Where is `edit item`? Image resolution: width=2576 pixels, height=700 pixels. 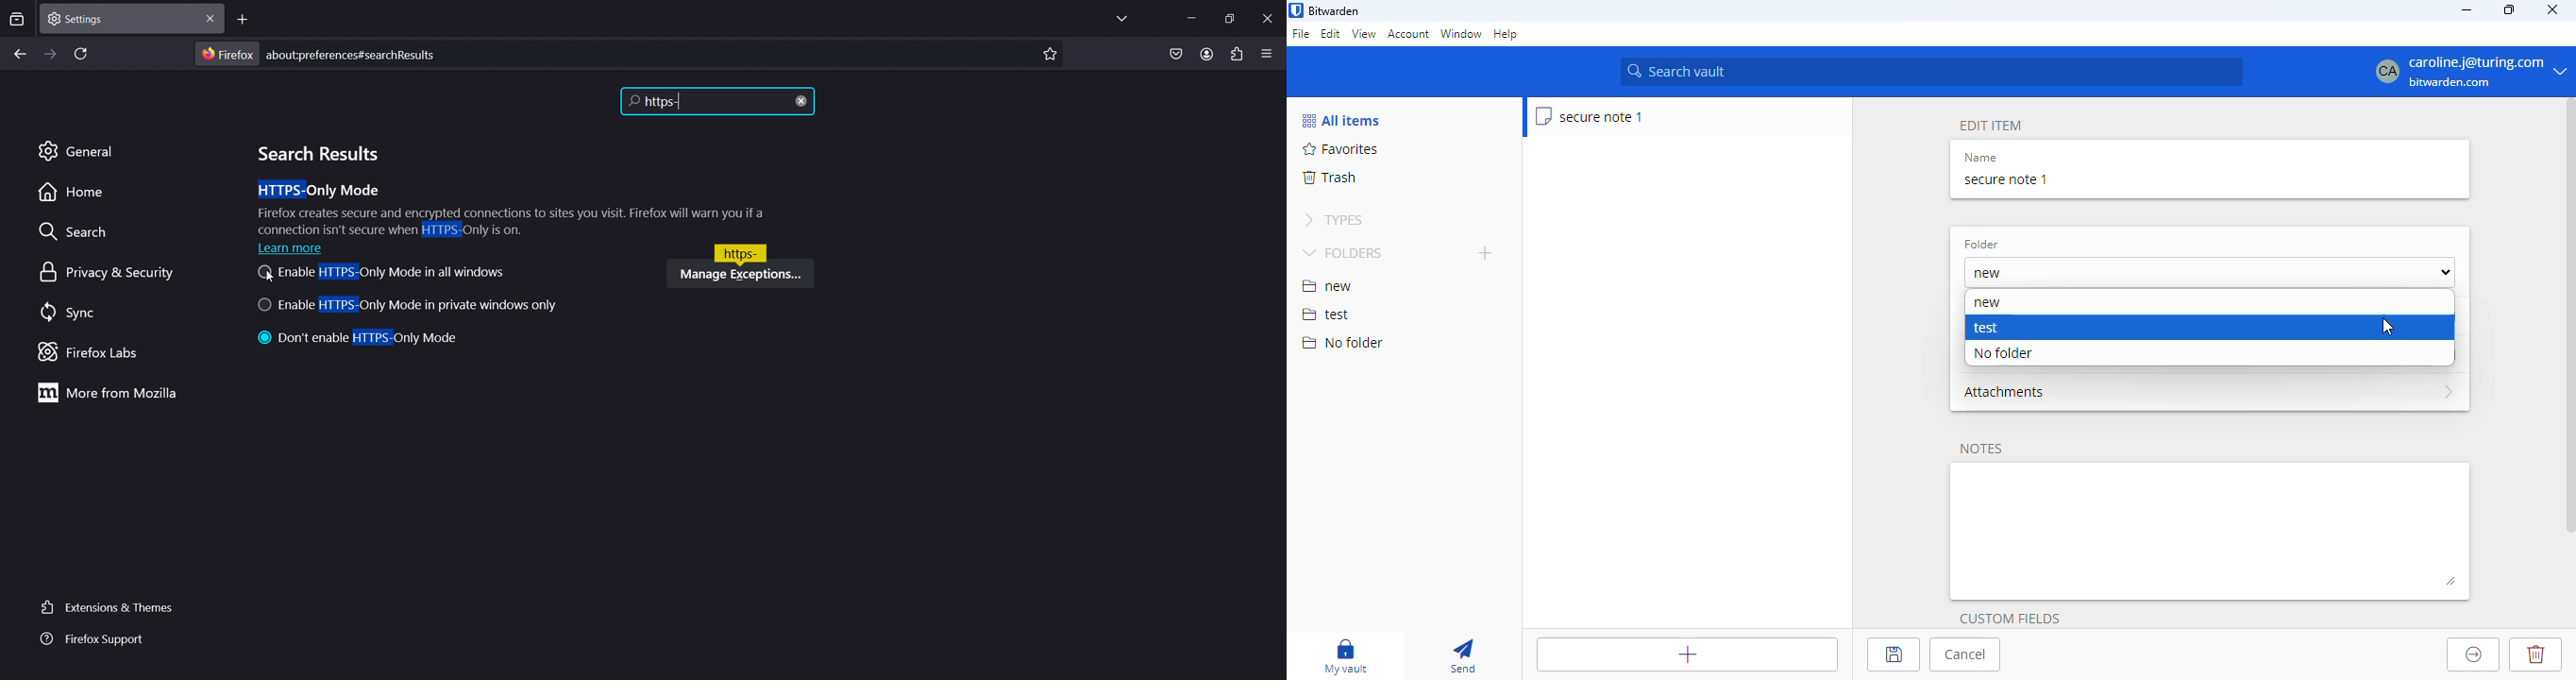 edit item is located at coordinates (1992, 127).